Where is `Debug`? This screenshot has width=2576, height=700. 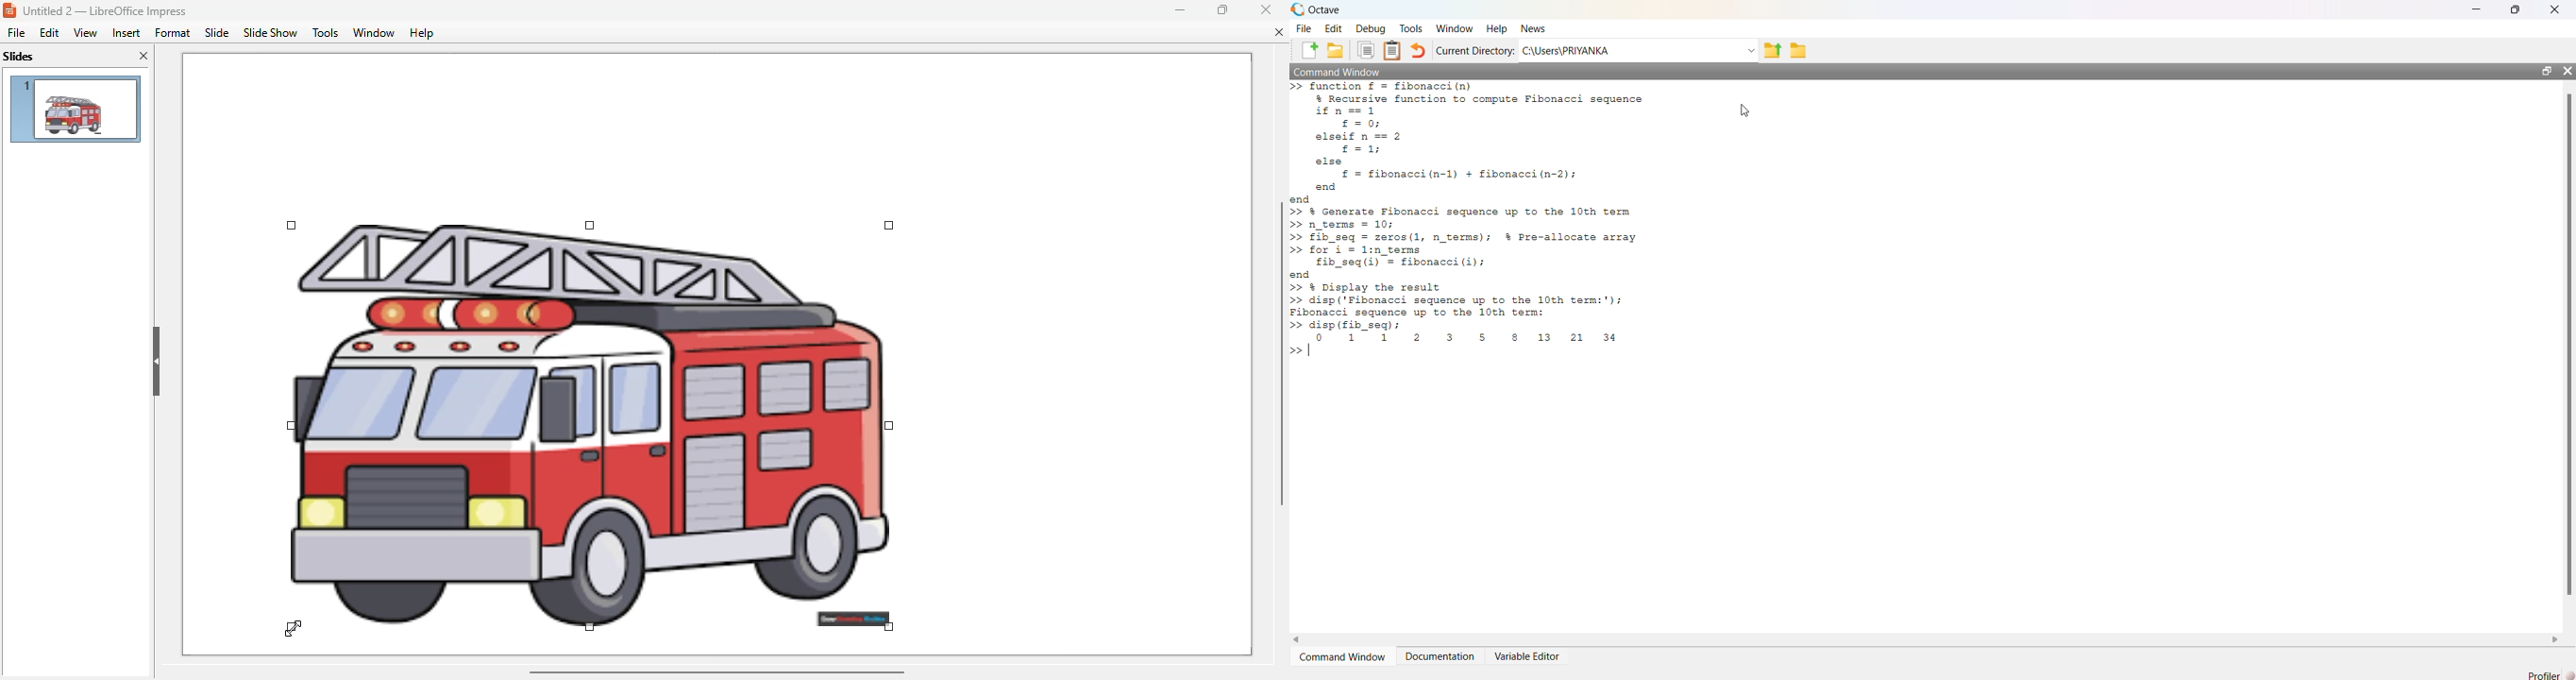 Debug is located at coordinates (1371, 27).